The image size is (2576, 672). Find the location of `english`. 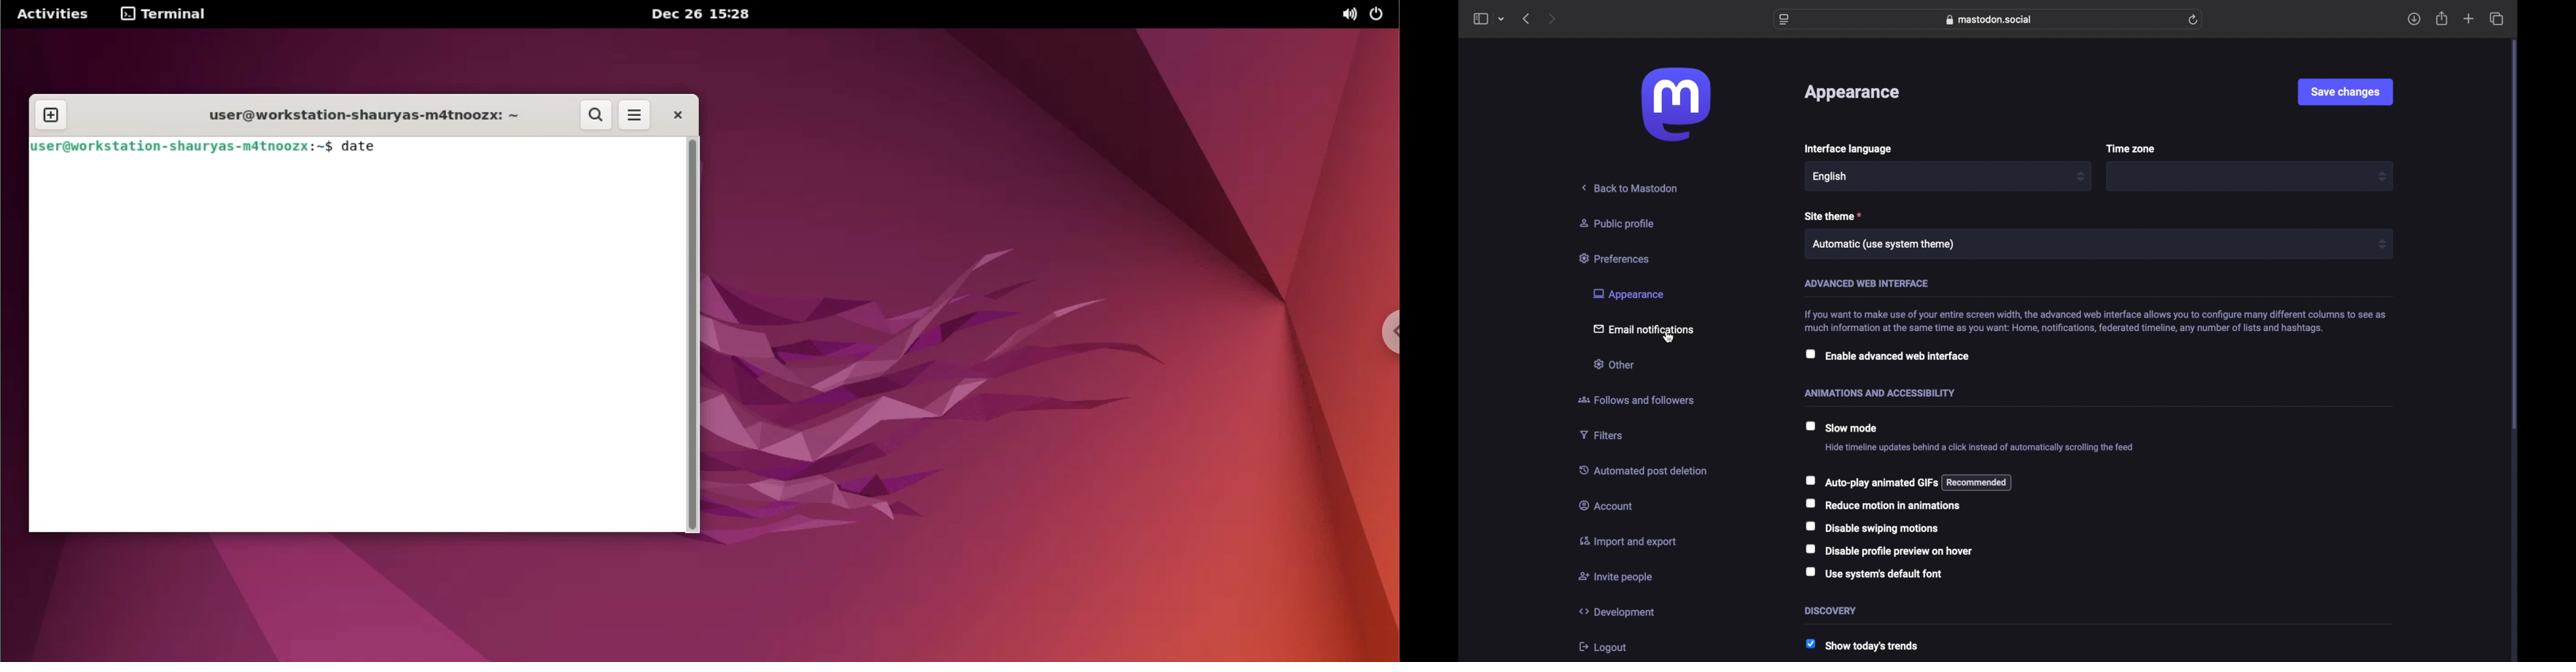

english is located at coordinates (1830, 177).